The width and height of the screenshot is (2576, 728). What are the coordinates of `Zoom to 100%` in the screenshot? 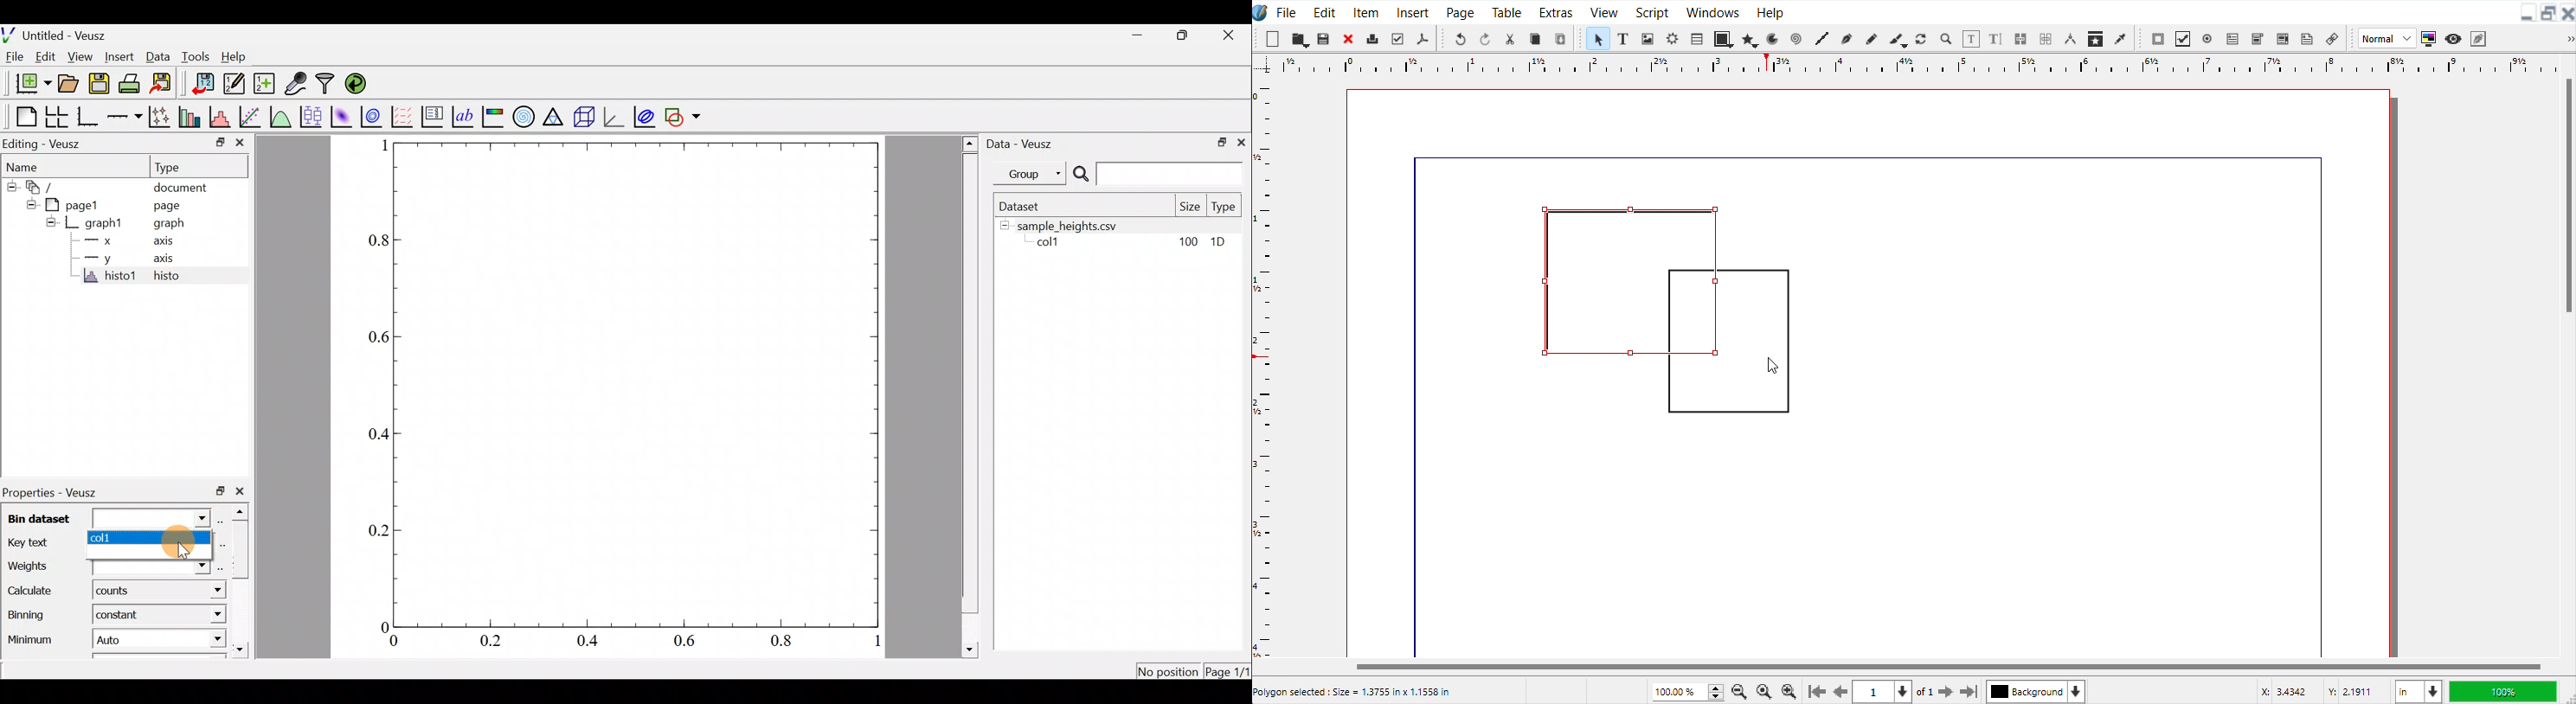 It's located at (1764, 691).